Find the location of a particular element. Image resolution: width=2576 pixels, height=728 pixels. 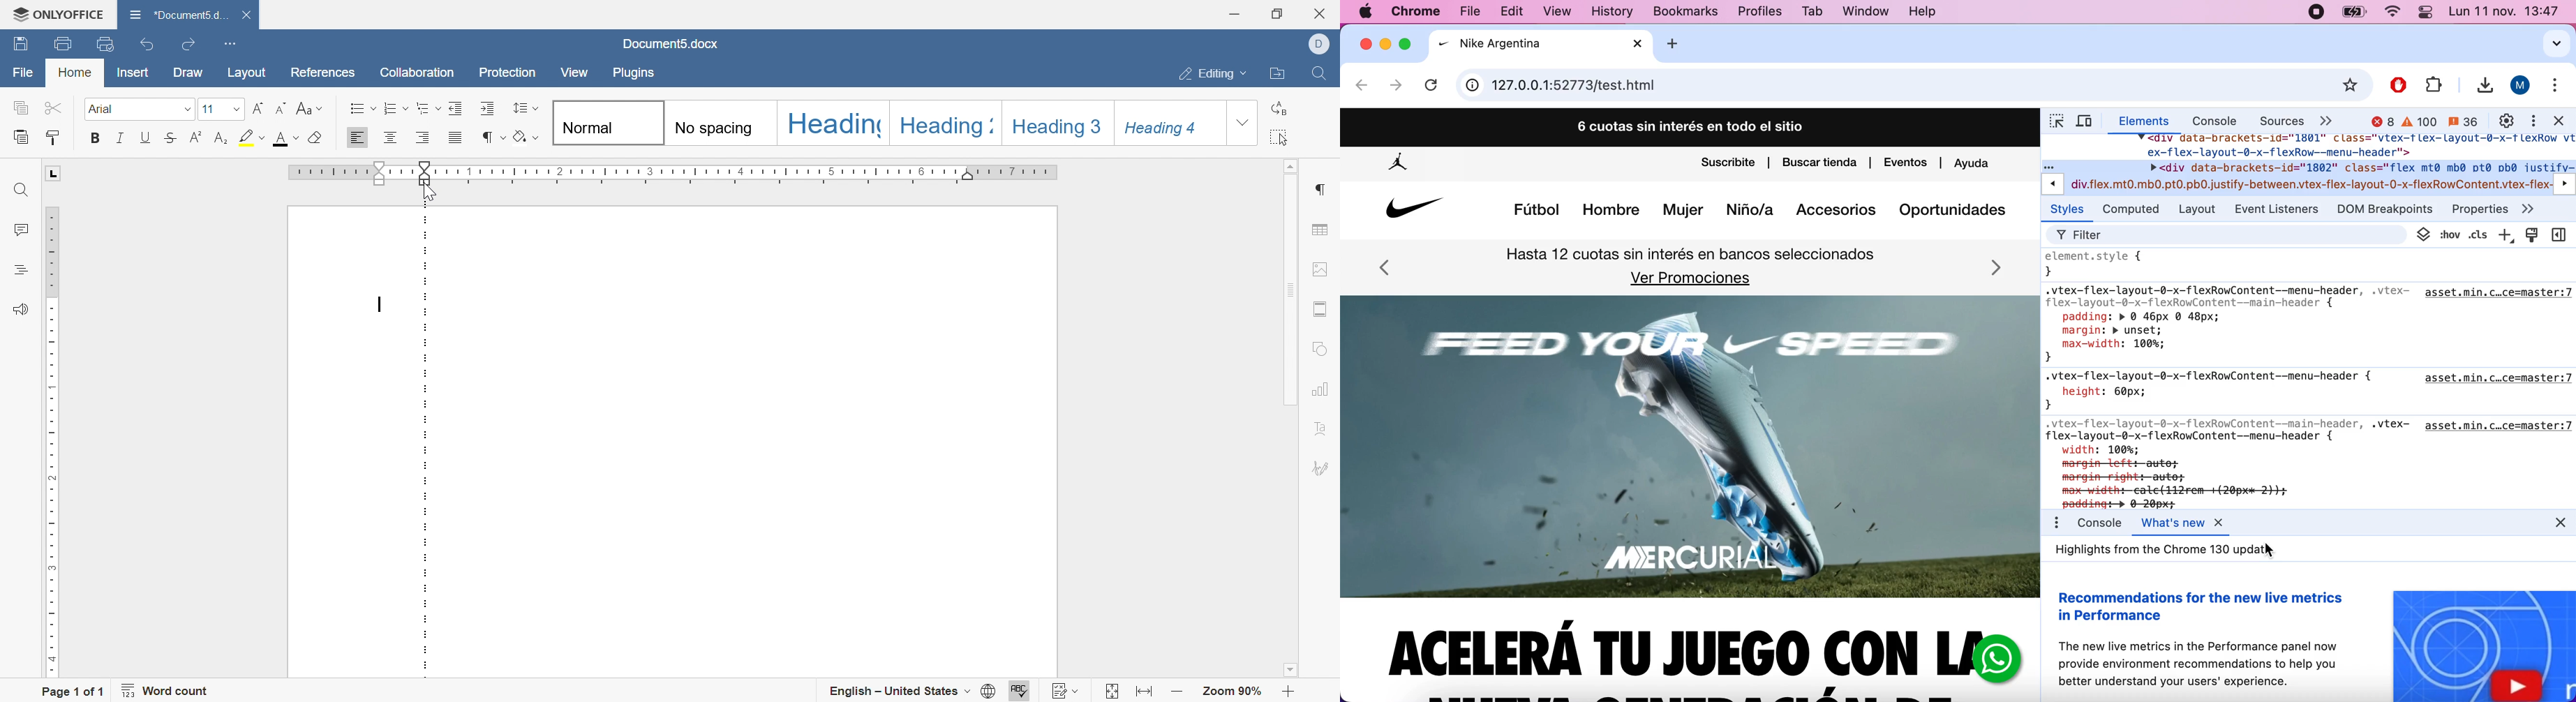

customize and control is located at coordinates (2533, 121).